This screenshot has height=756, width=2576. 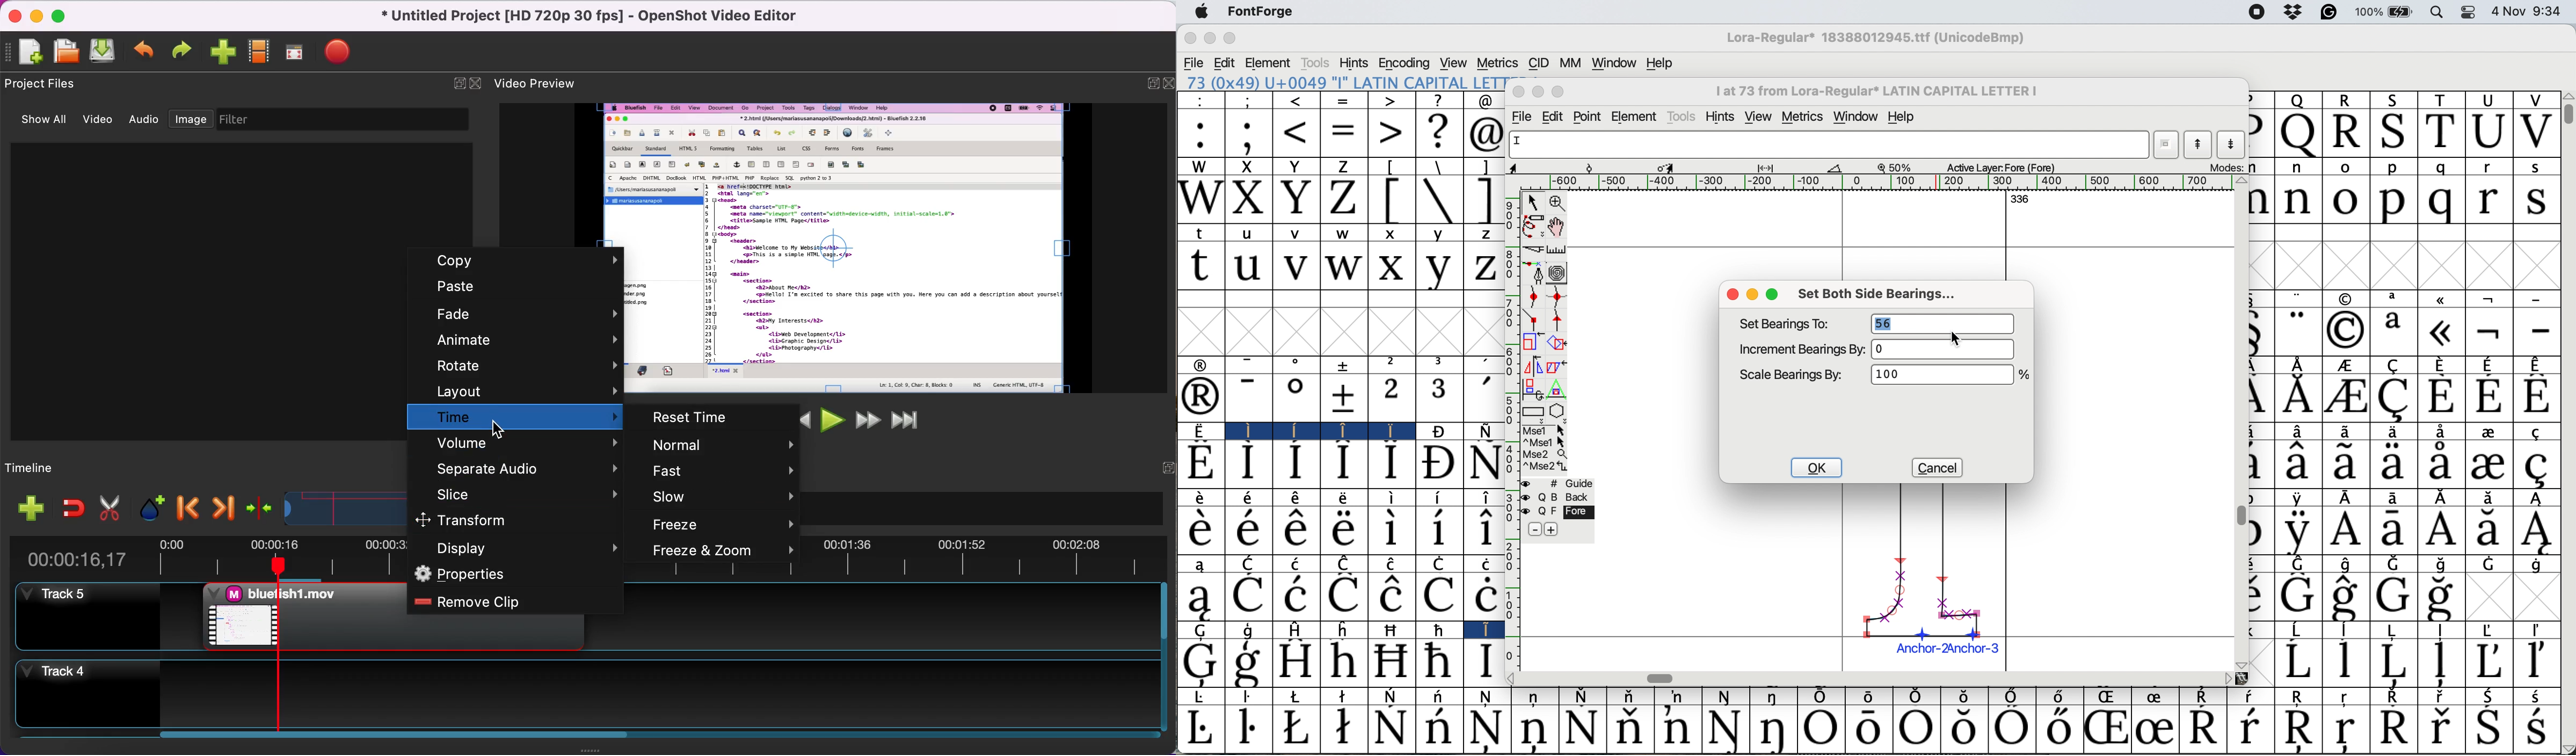 What do you see at coordinates (1487, 730) in the screenshot?
I see `Symbol` at bounding box center [1487, 730].